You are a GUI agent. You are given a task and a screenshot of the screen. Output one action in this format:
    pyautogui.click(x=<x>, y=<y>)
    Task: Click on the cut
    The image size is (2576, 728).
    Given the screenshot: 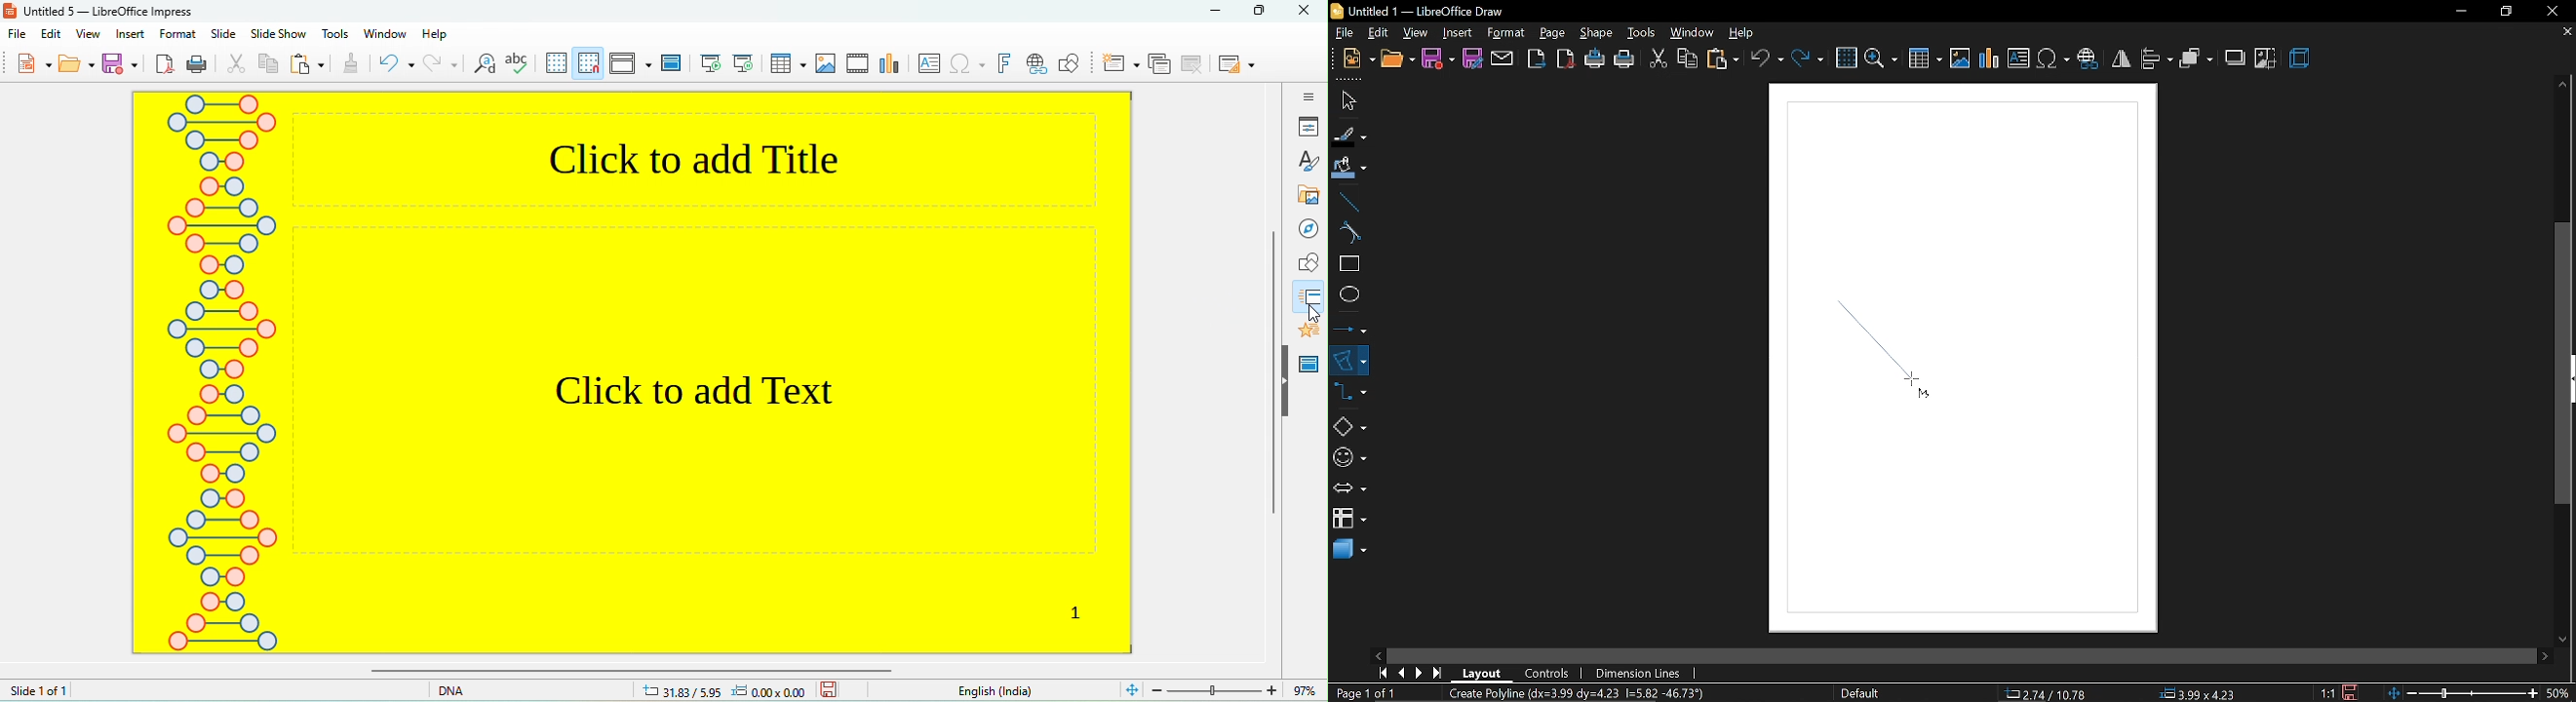 What is the action you would take?
    pyautogui.click(x=233, y=66)
    